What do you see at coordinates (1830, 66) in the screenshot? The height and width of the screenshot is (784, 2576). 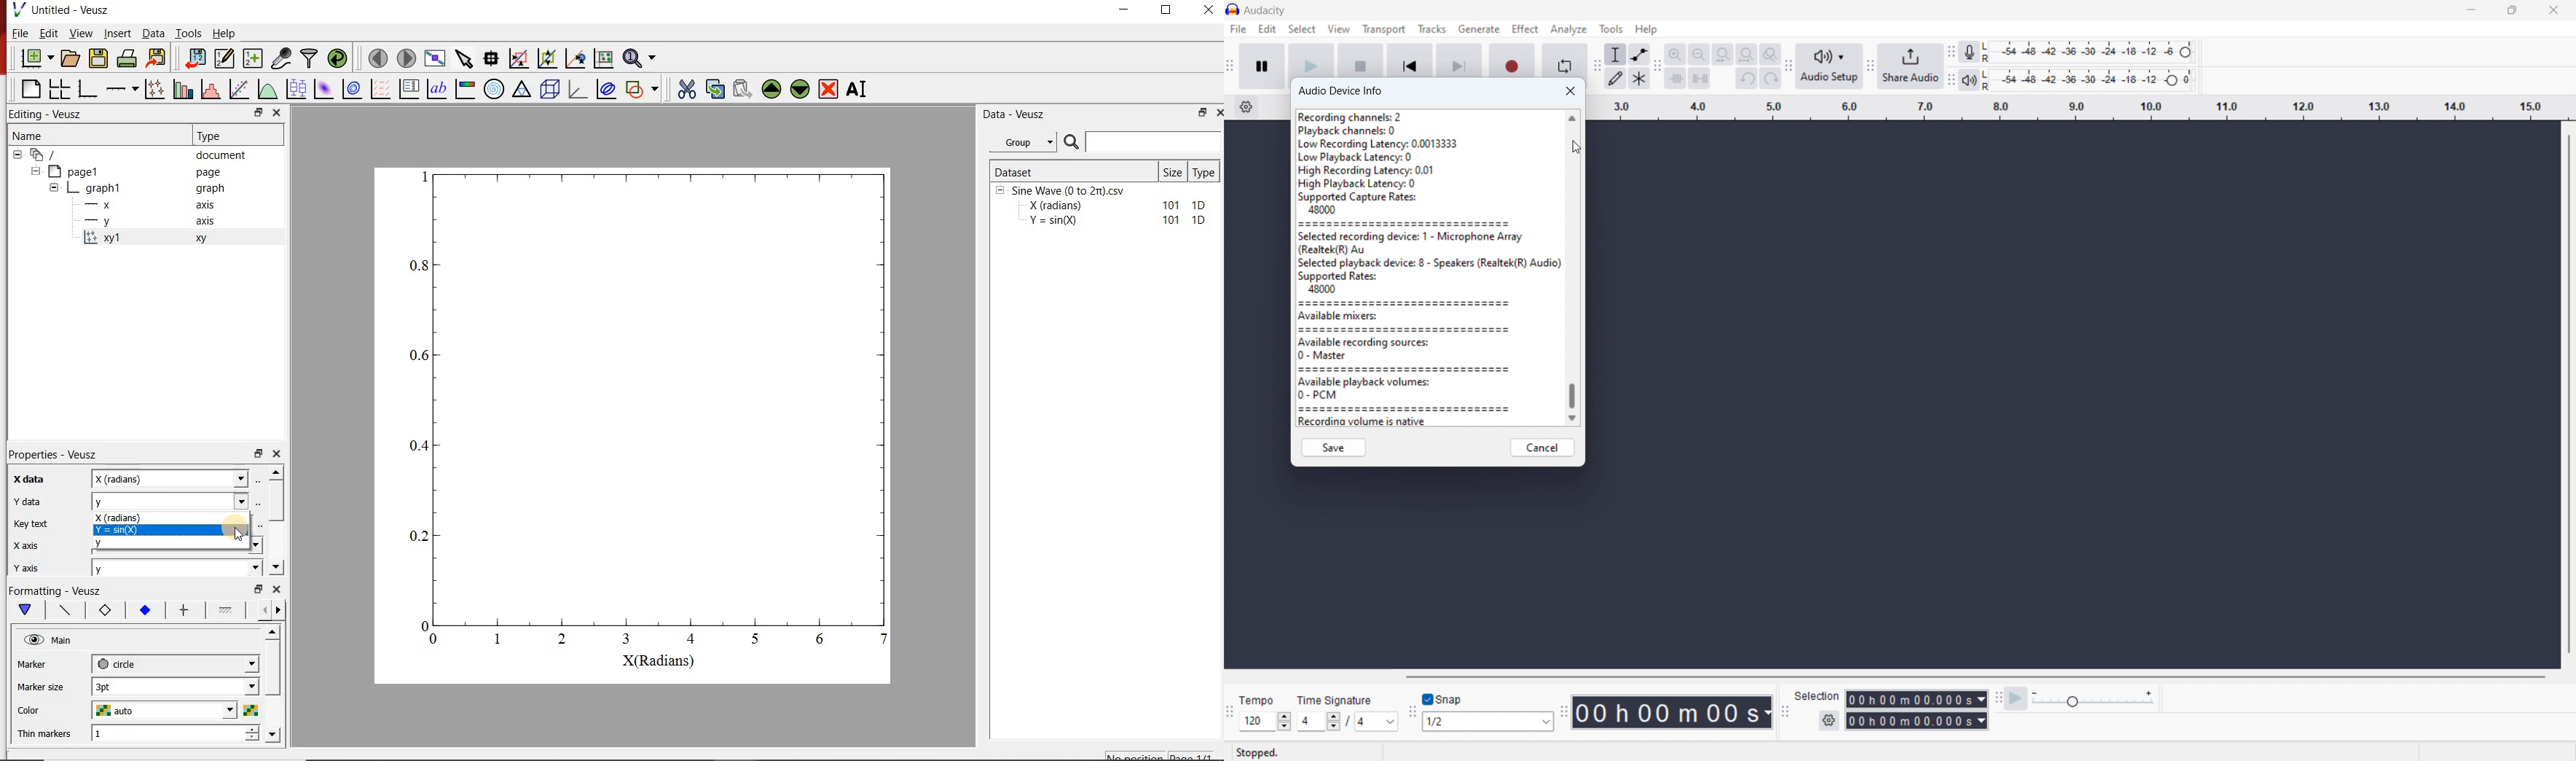 I see `audio setup` at bounding box center [1830, 66].